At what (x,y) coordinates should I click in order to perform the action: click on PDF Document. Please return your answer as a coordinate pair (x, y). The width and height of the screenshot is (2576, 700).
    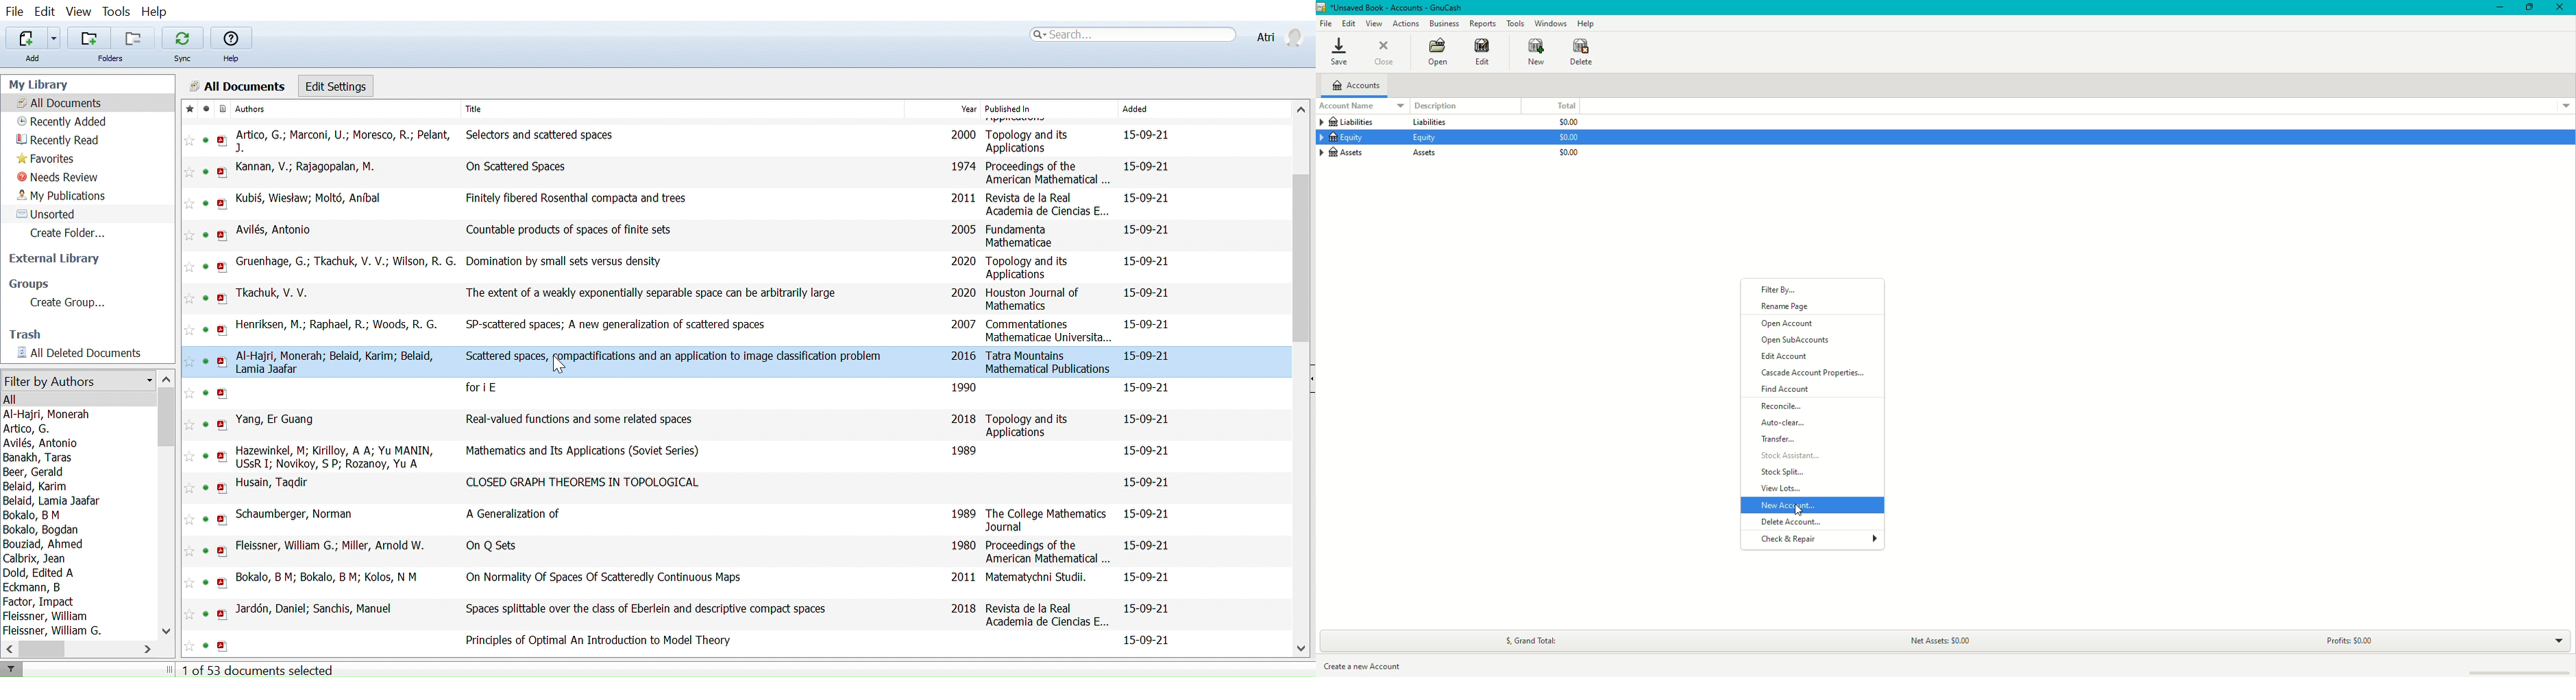
    Looking at the image, I should click on (225, 235).